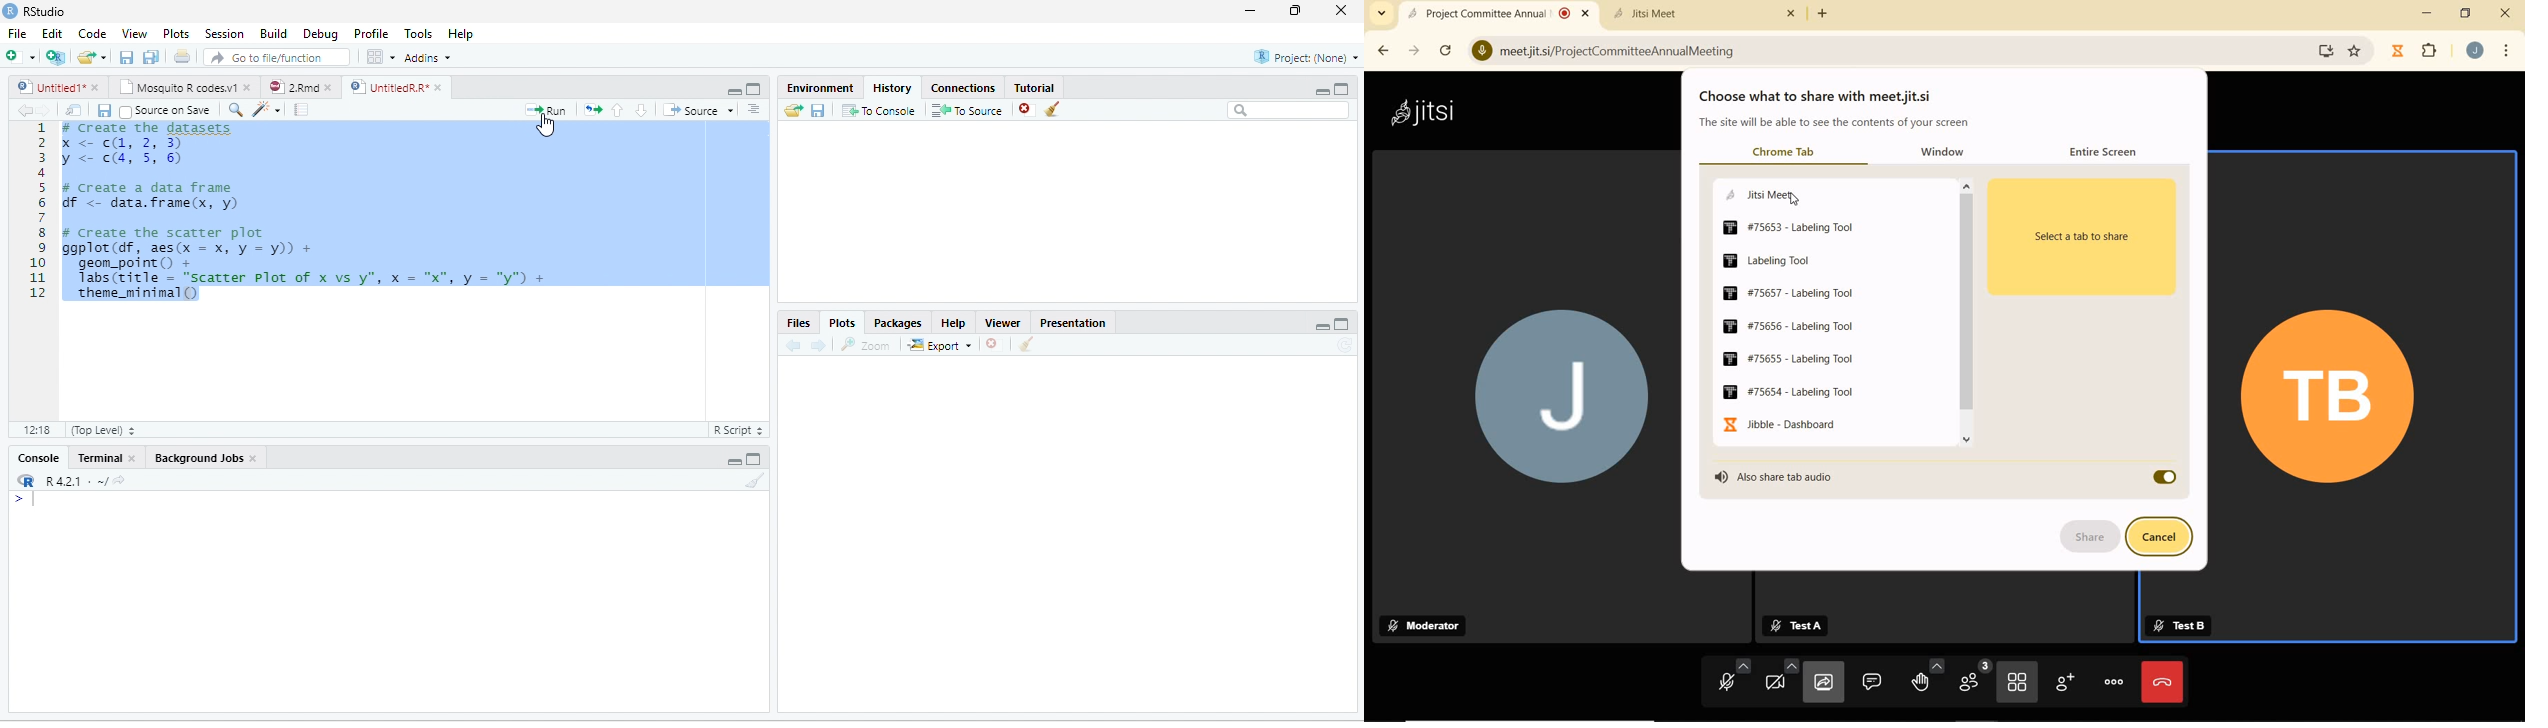  Describe the element at coordinates (104, 111) in the screenshot. I see `Save current document` at that location.